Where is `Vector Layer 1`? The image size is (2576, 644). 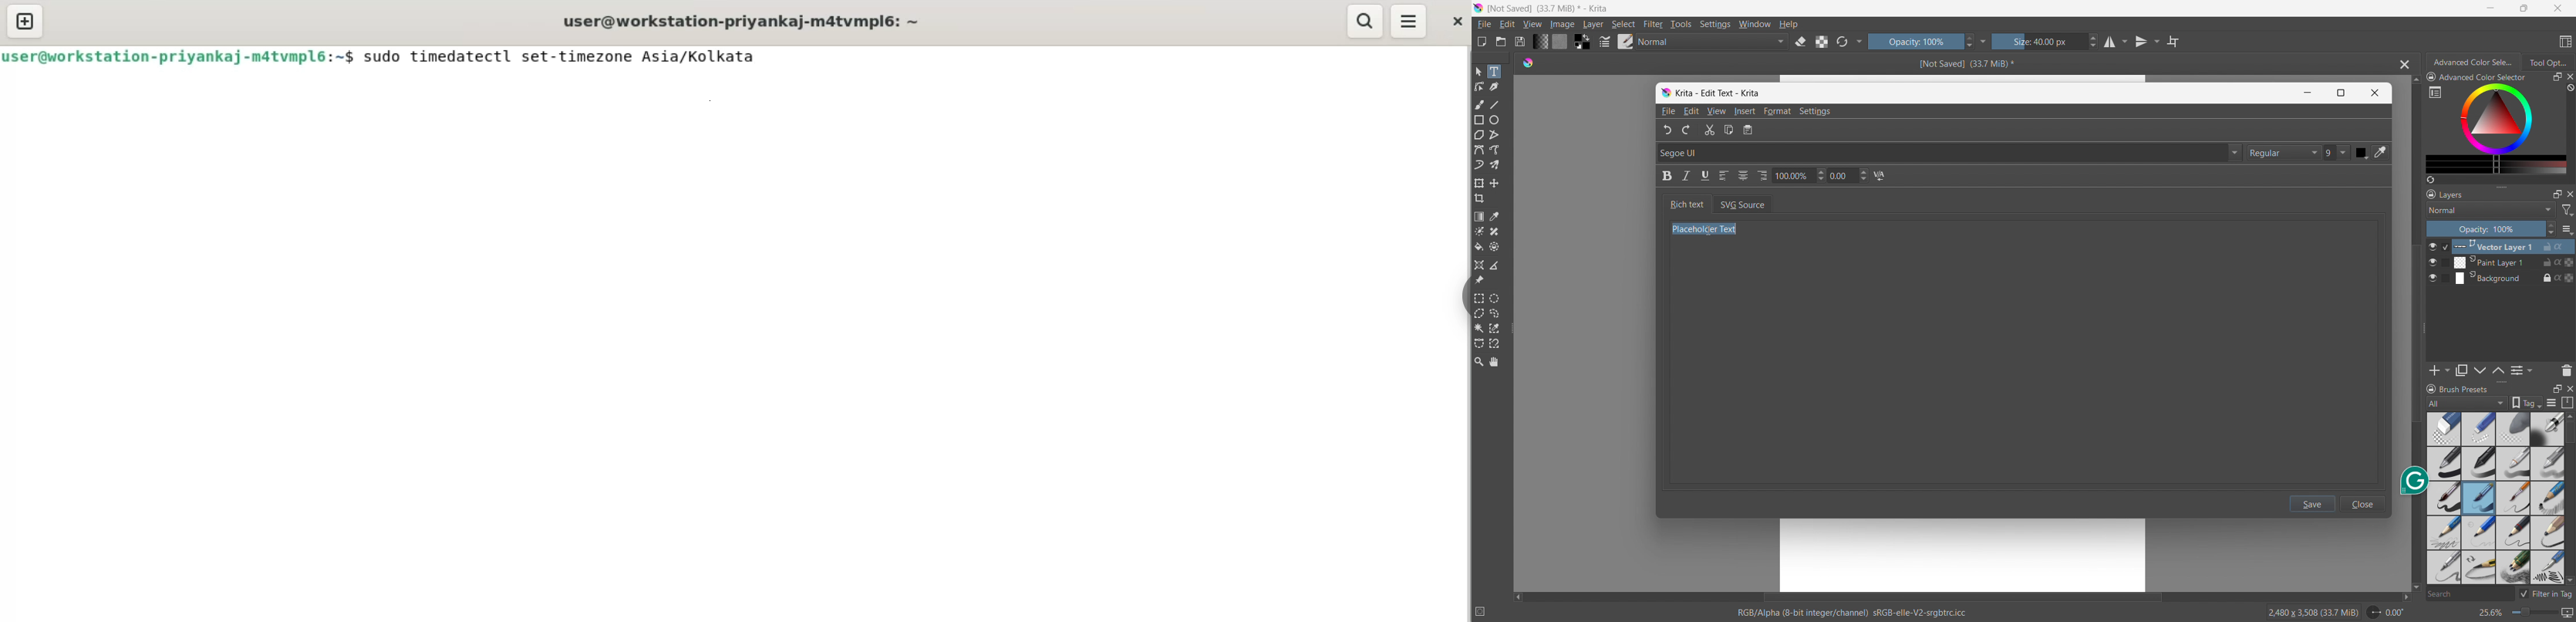 Vector Layer 1 is located at coordinates (2508, 246).